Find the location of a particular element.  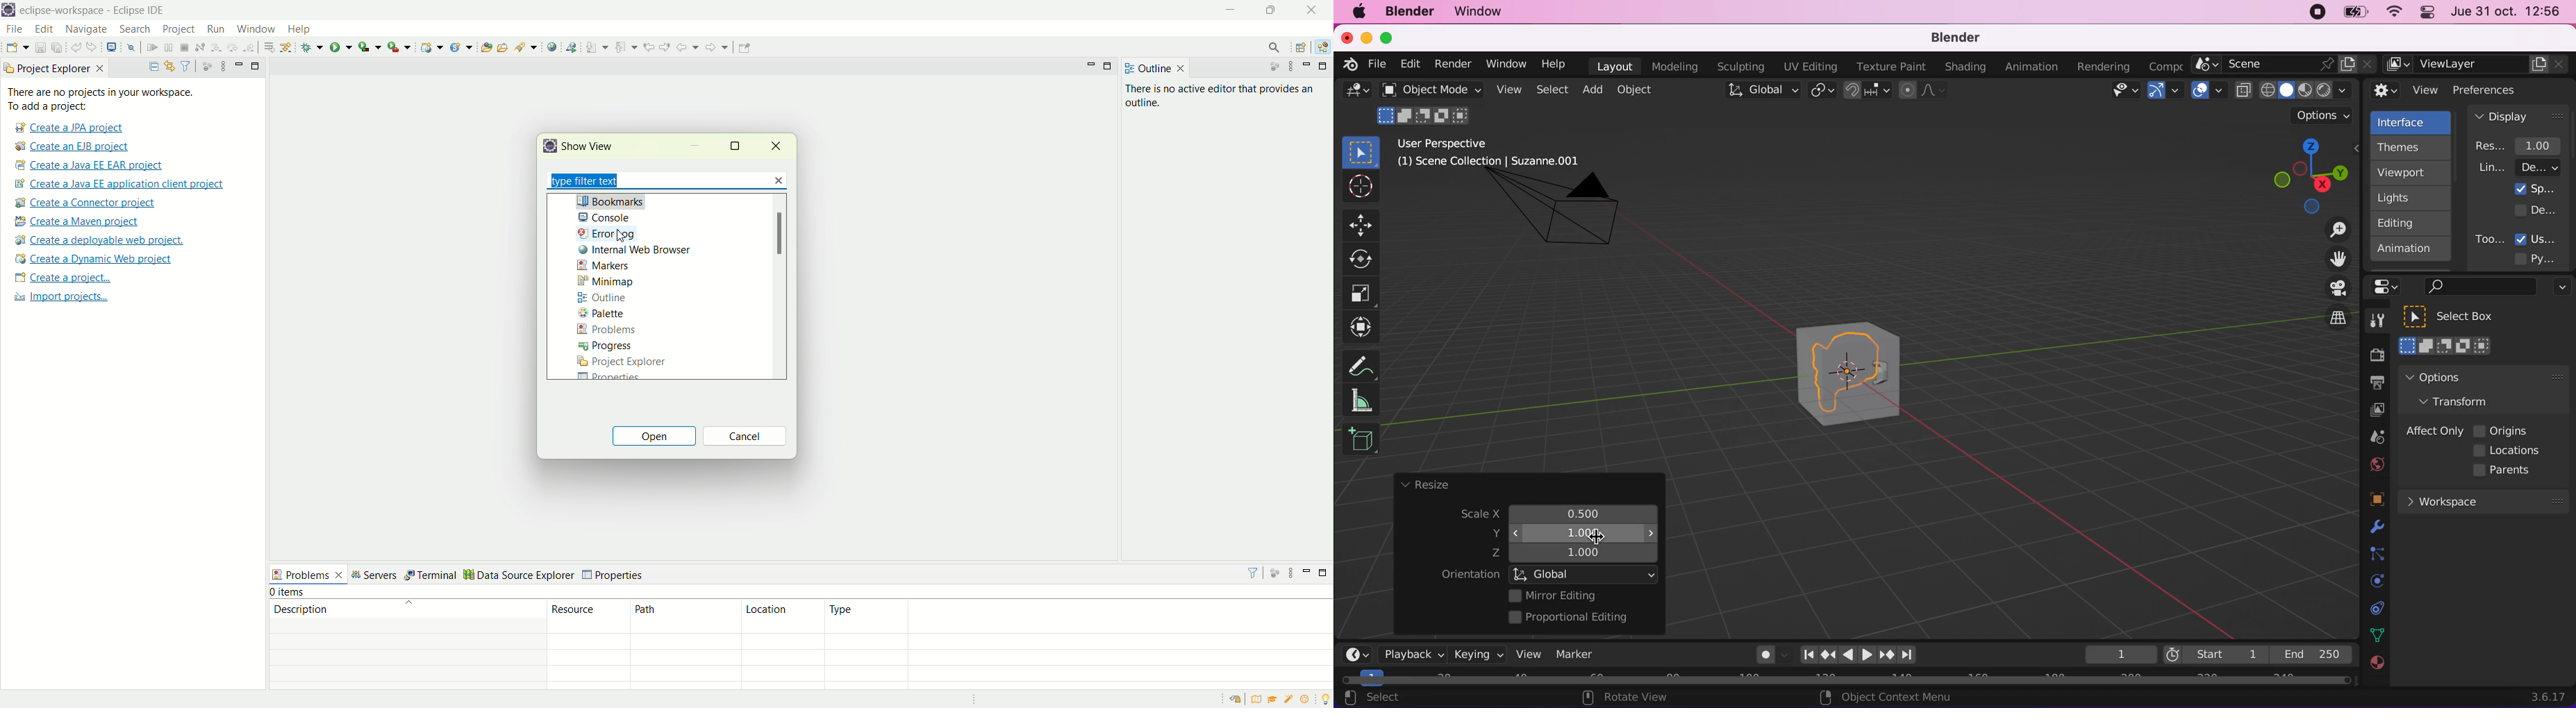

transform pivot point is located at coordinates (1824, 91).